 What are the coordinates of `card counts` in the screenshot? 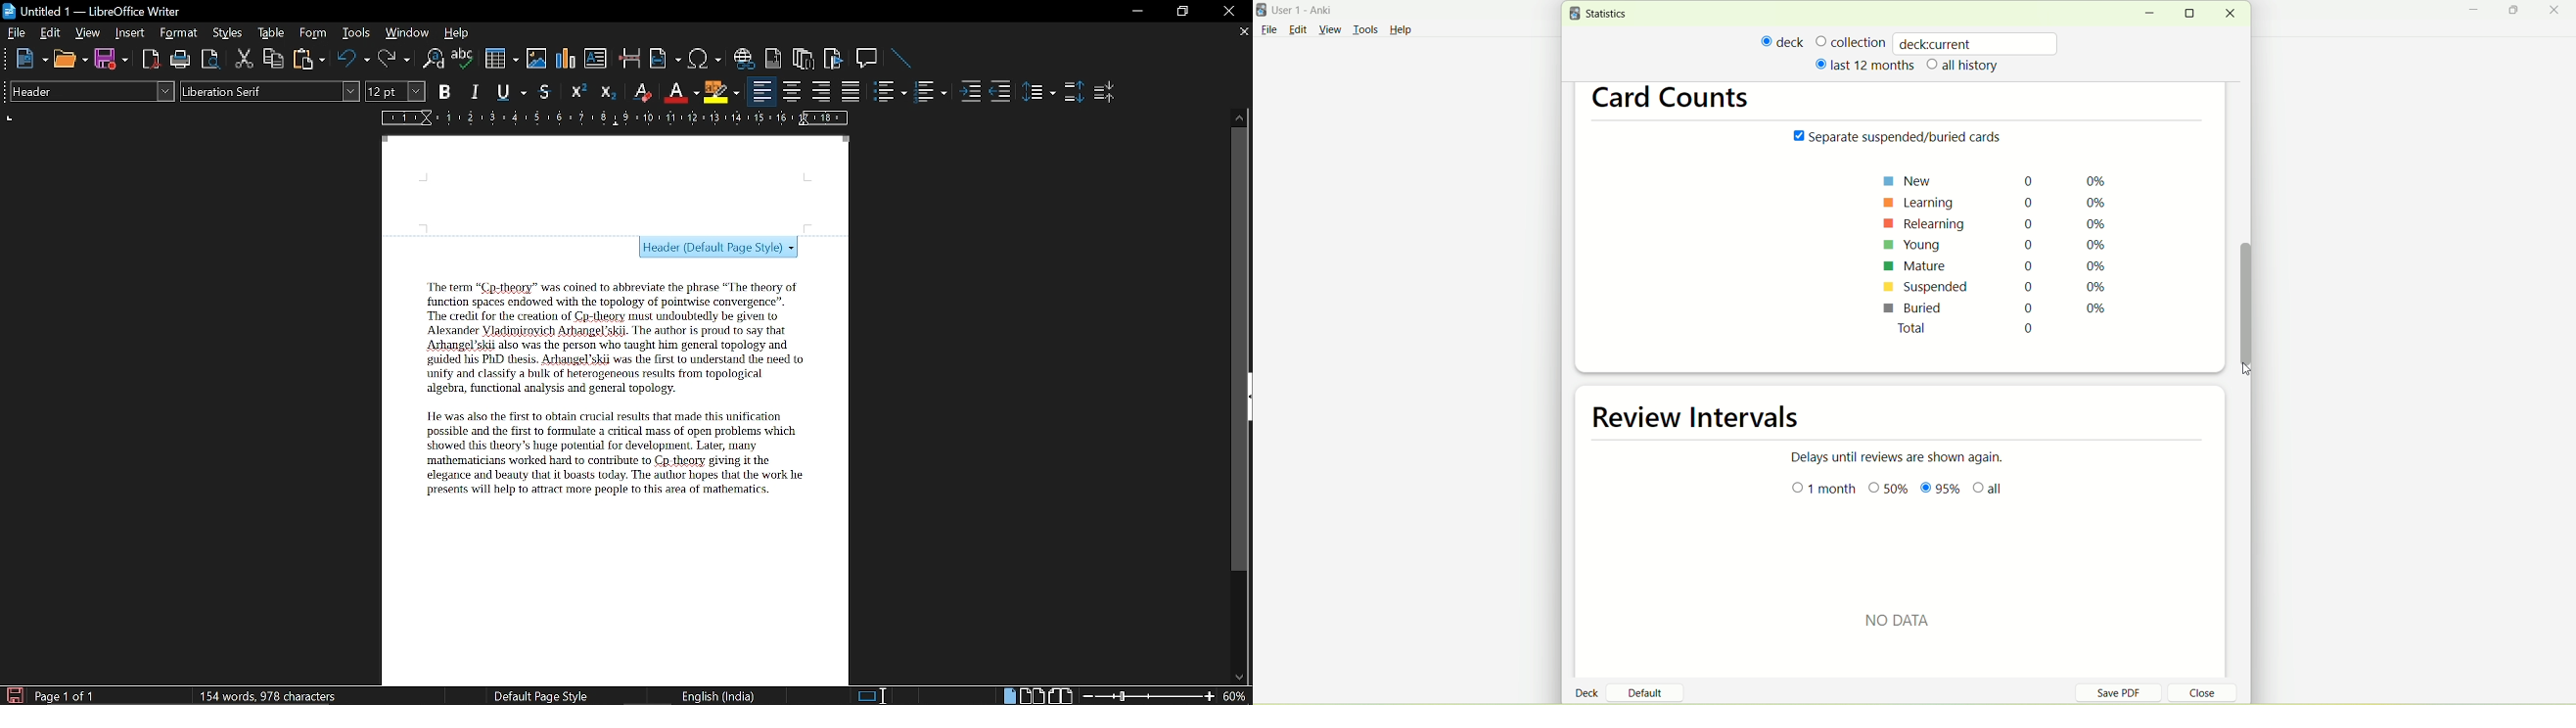 It's located at (1678, 101).